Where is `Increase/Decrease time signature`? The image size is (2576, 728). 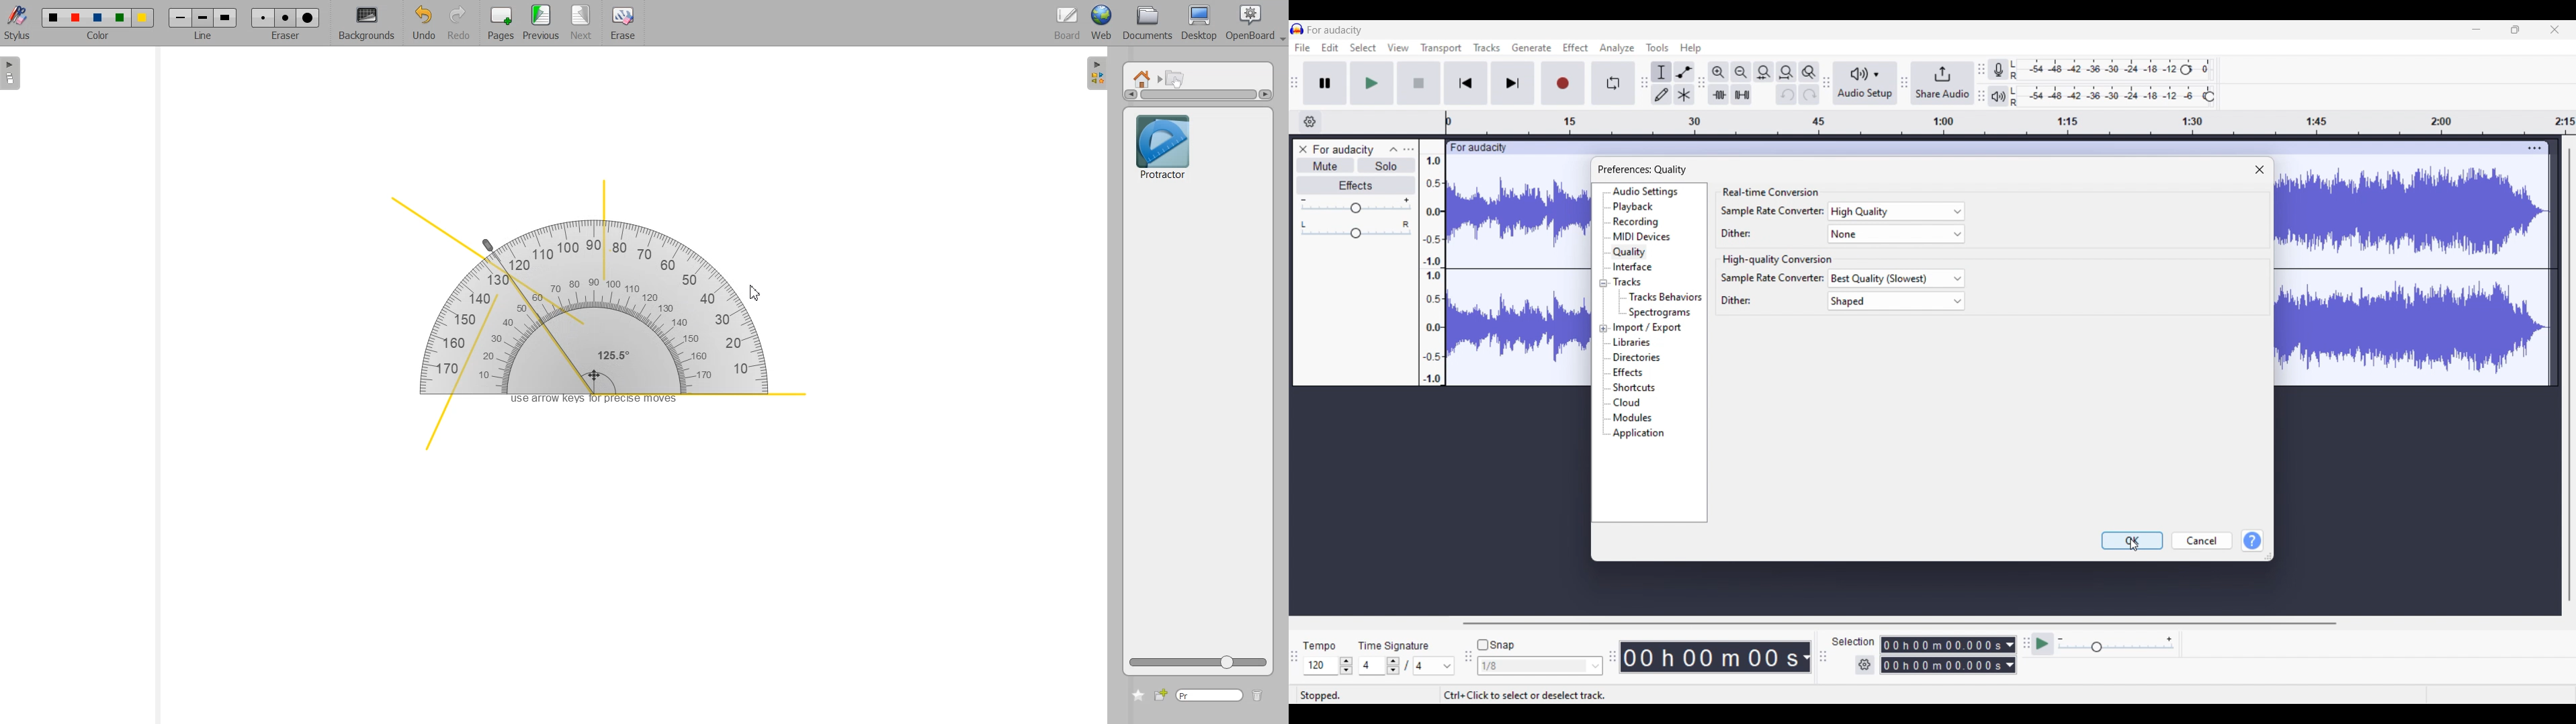
Increase/Decrease time signature is located at coordinates (1393, 666).